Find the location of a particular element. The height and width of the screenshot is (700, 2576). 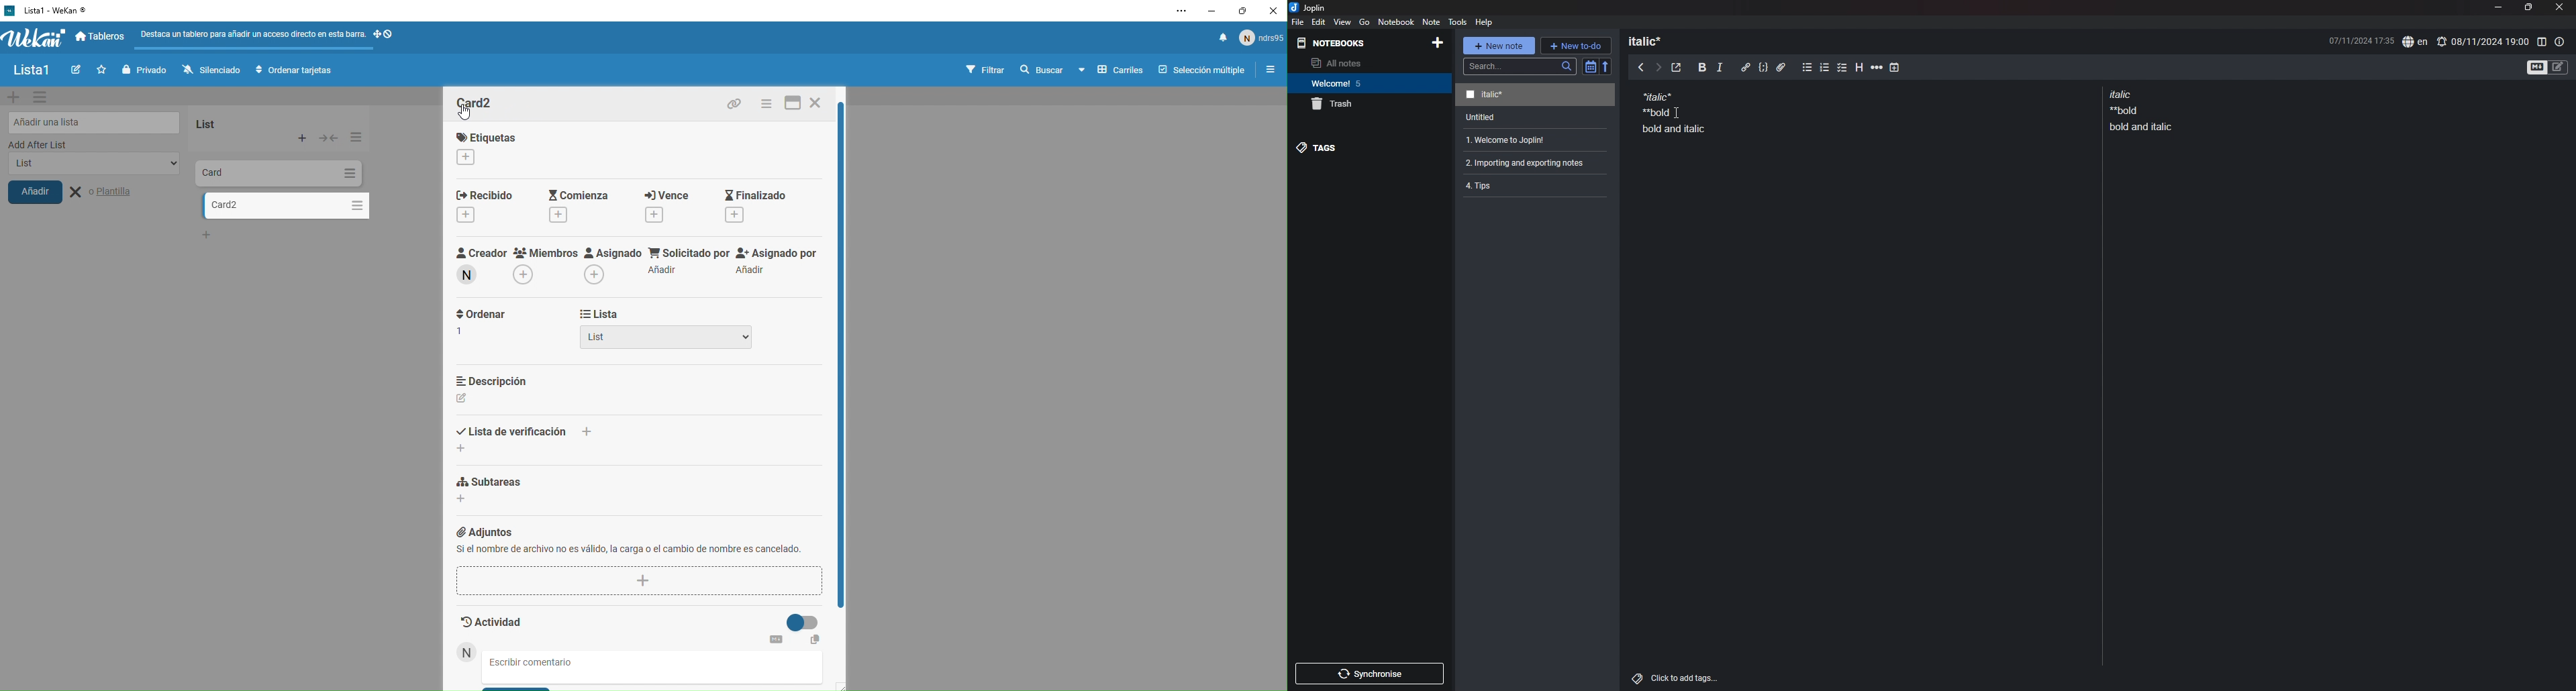

view is located at coordinates (1343, 21).